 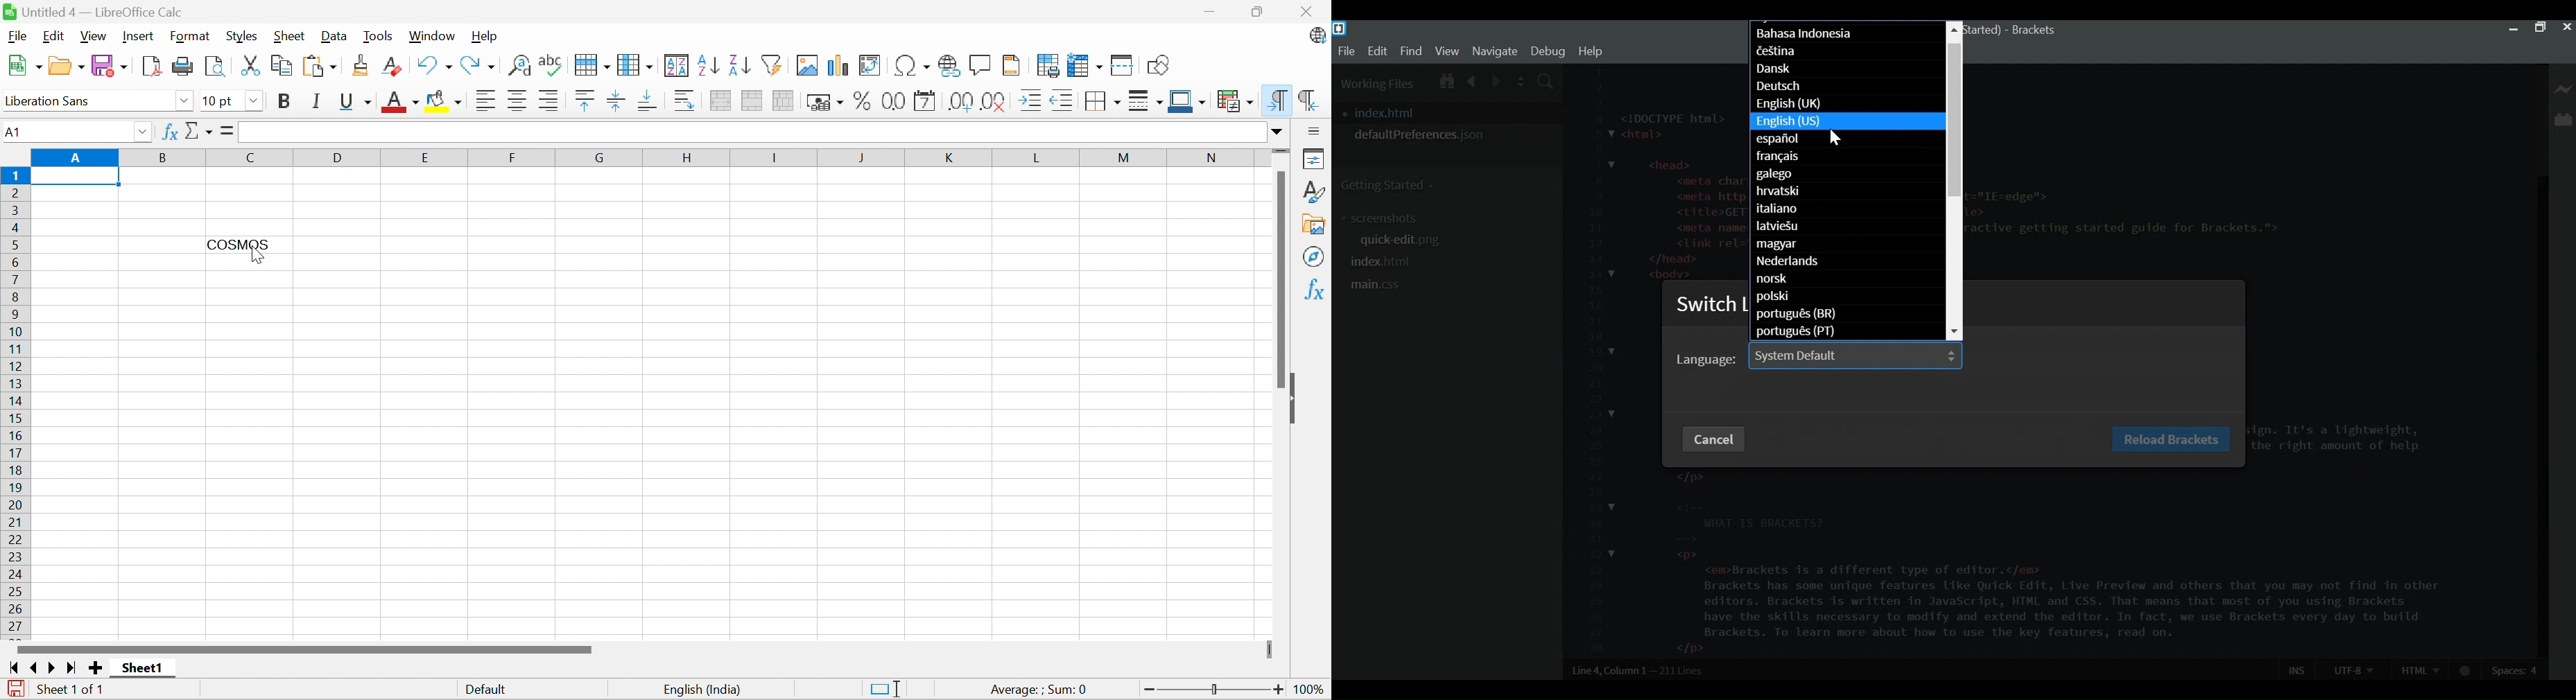 What do you see at coordinates (221, 101) in the screenshot?
I see `10 pt` at bounding box center [221, 101].